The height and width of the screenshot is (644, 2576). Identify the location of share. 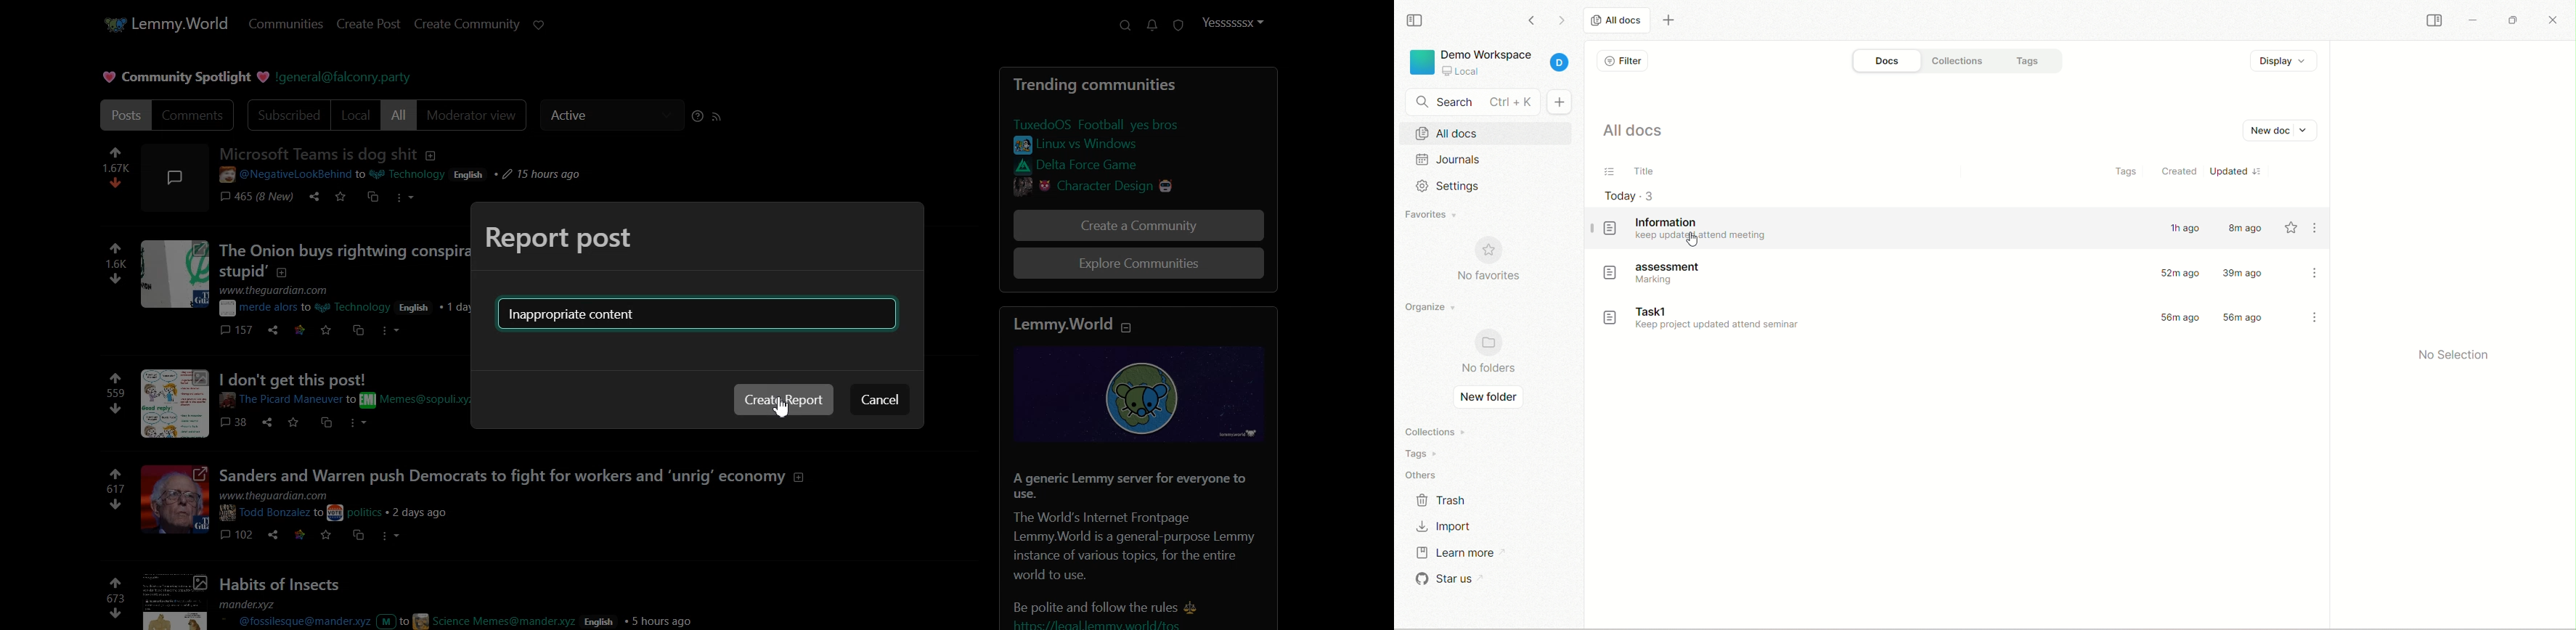
(274, 332).